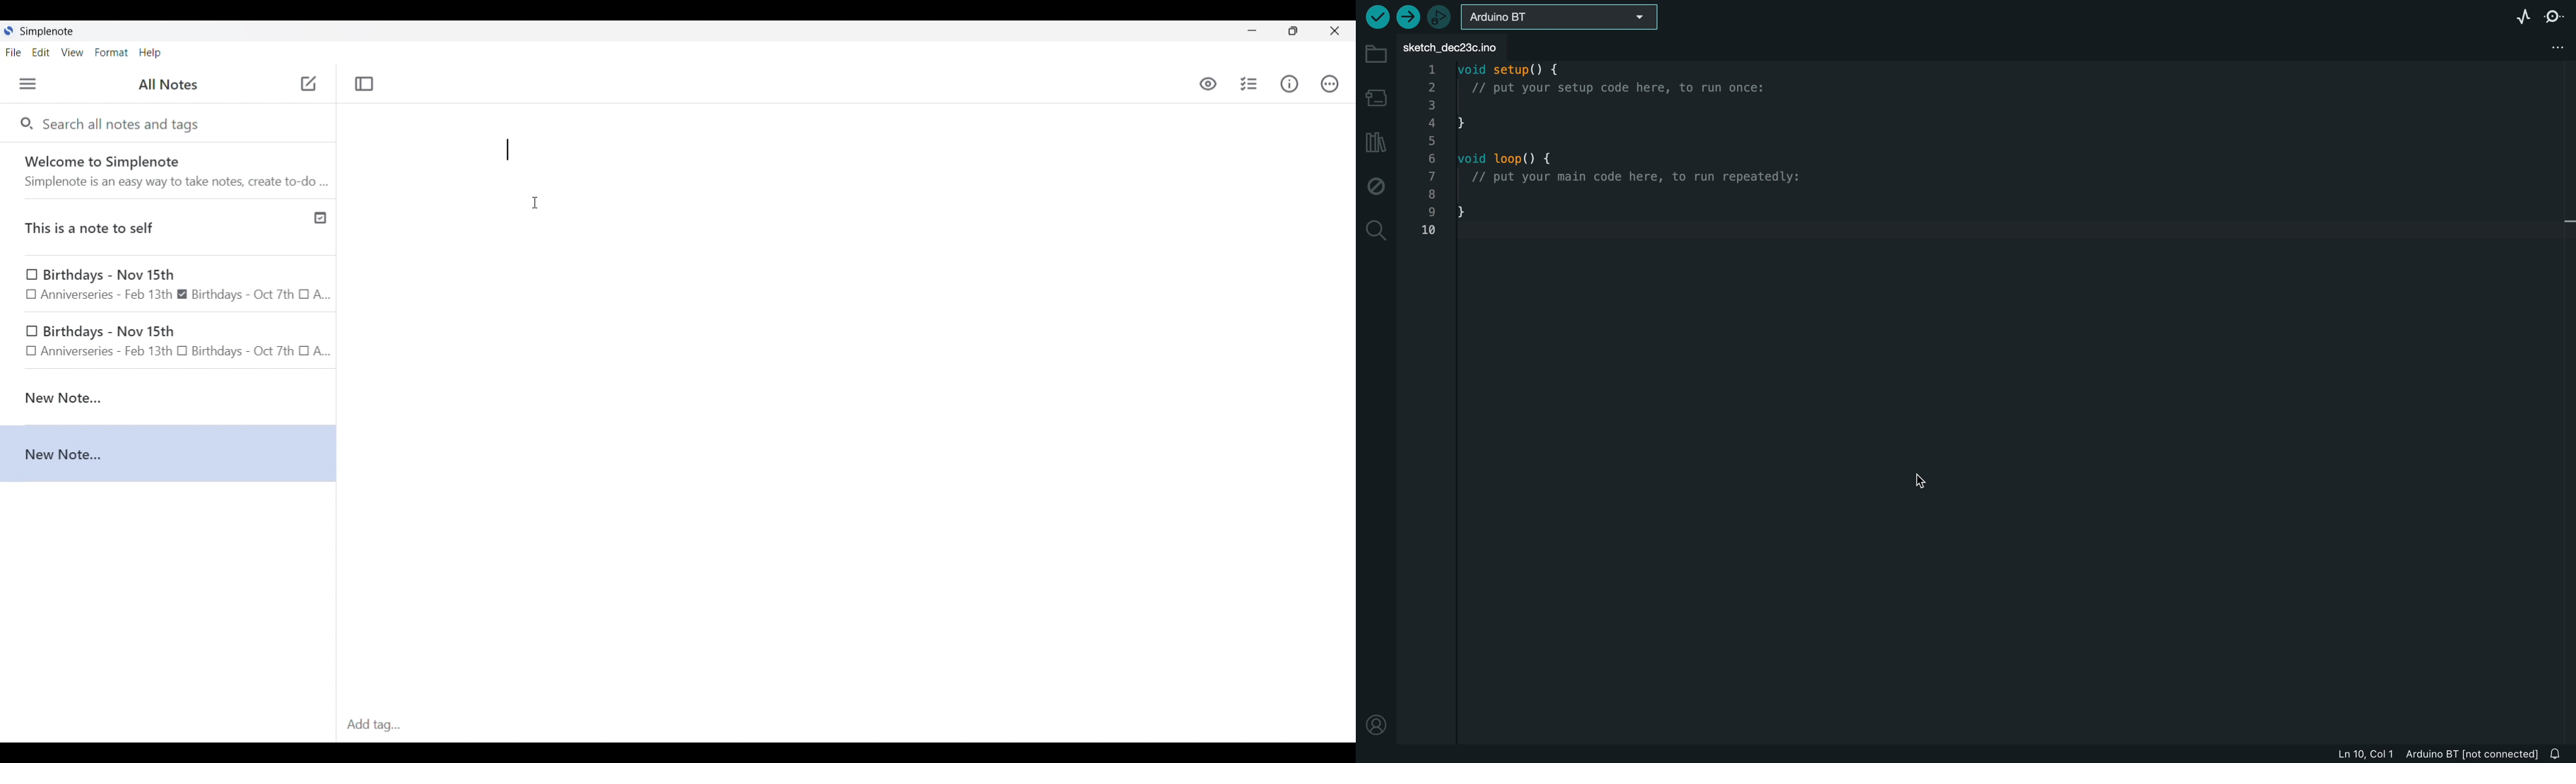 The image size is (2576, 784). I want to click on curser, so click(1921, 483).